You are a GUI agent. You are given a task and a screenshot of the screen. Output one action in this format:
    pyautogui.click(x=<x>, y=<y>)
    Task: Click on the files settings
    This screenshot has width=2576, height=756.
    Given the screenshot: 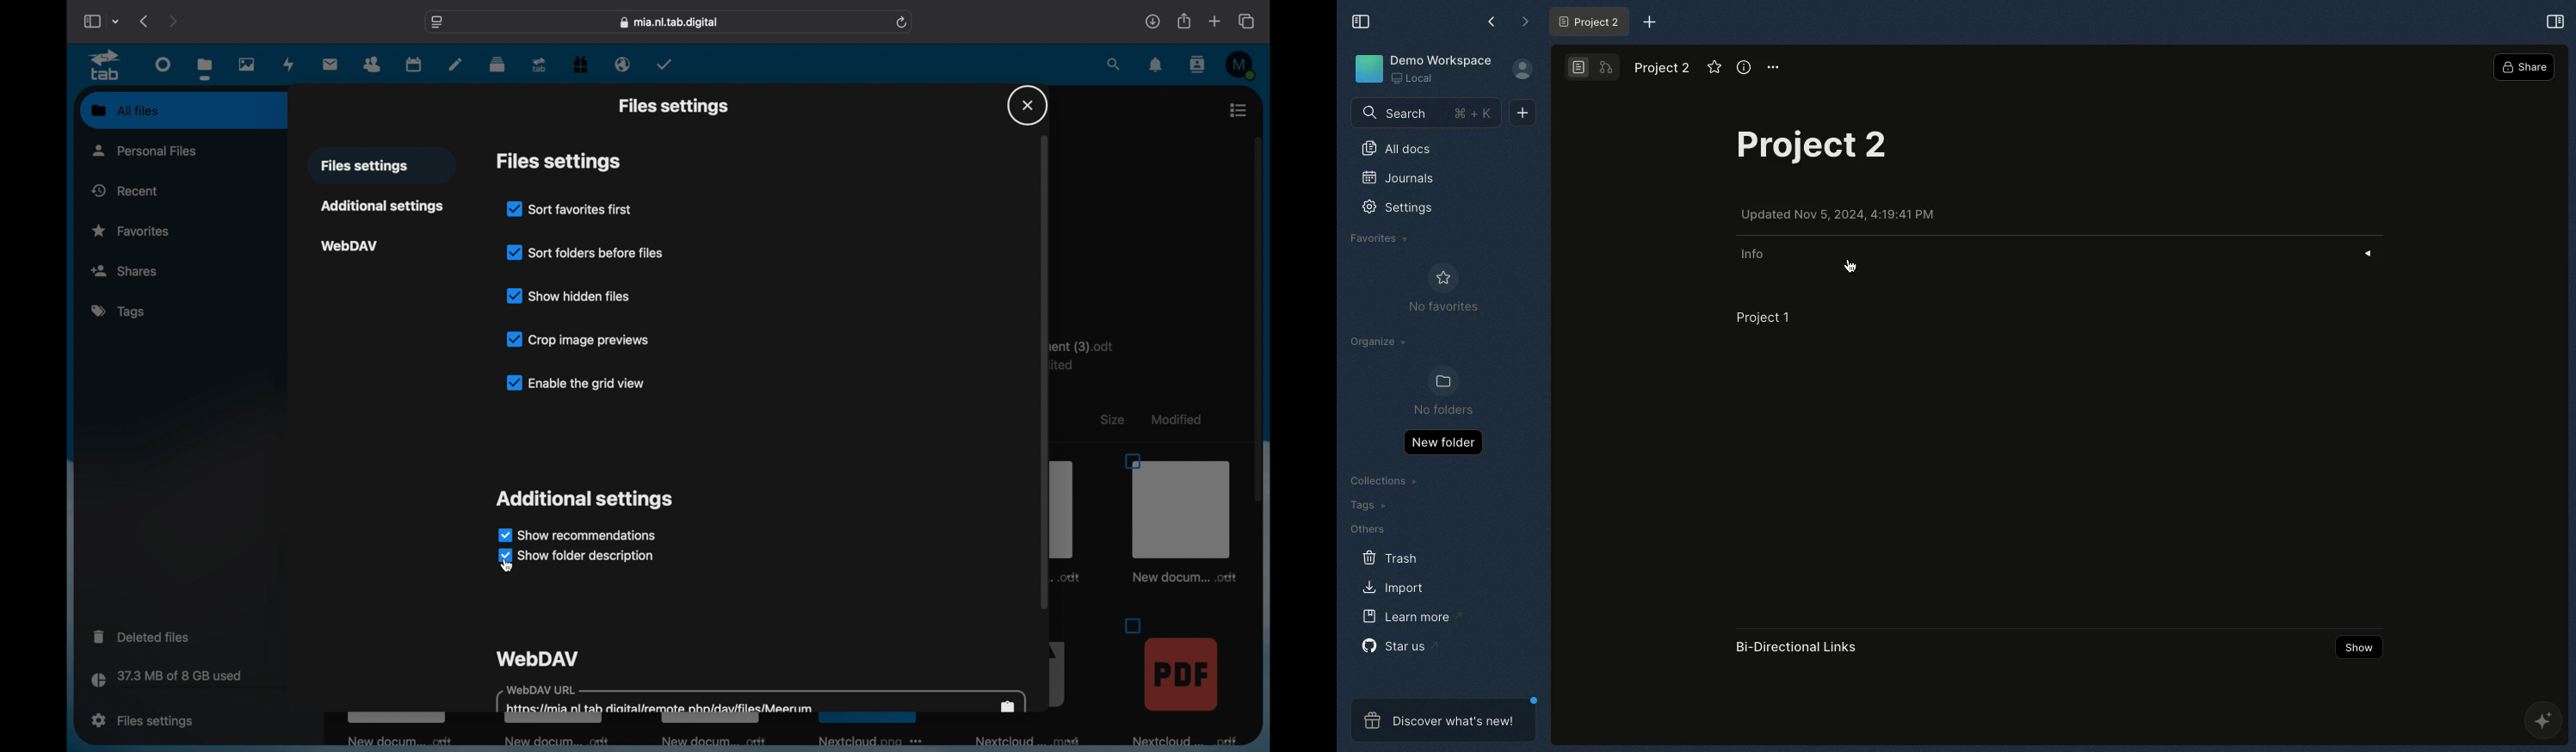 What is the action you would take?
    pyautogui.click(x=143, y=721)
    